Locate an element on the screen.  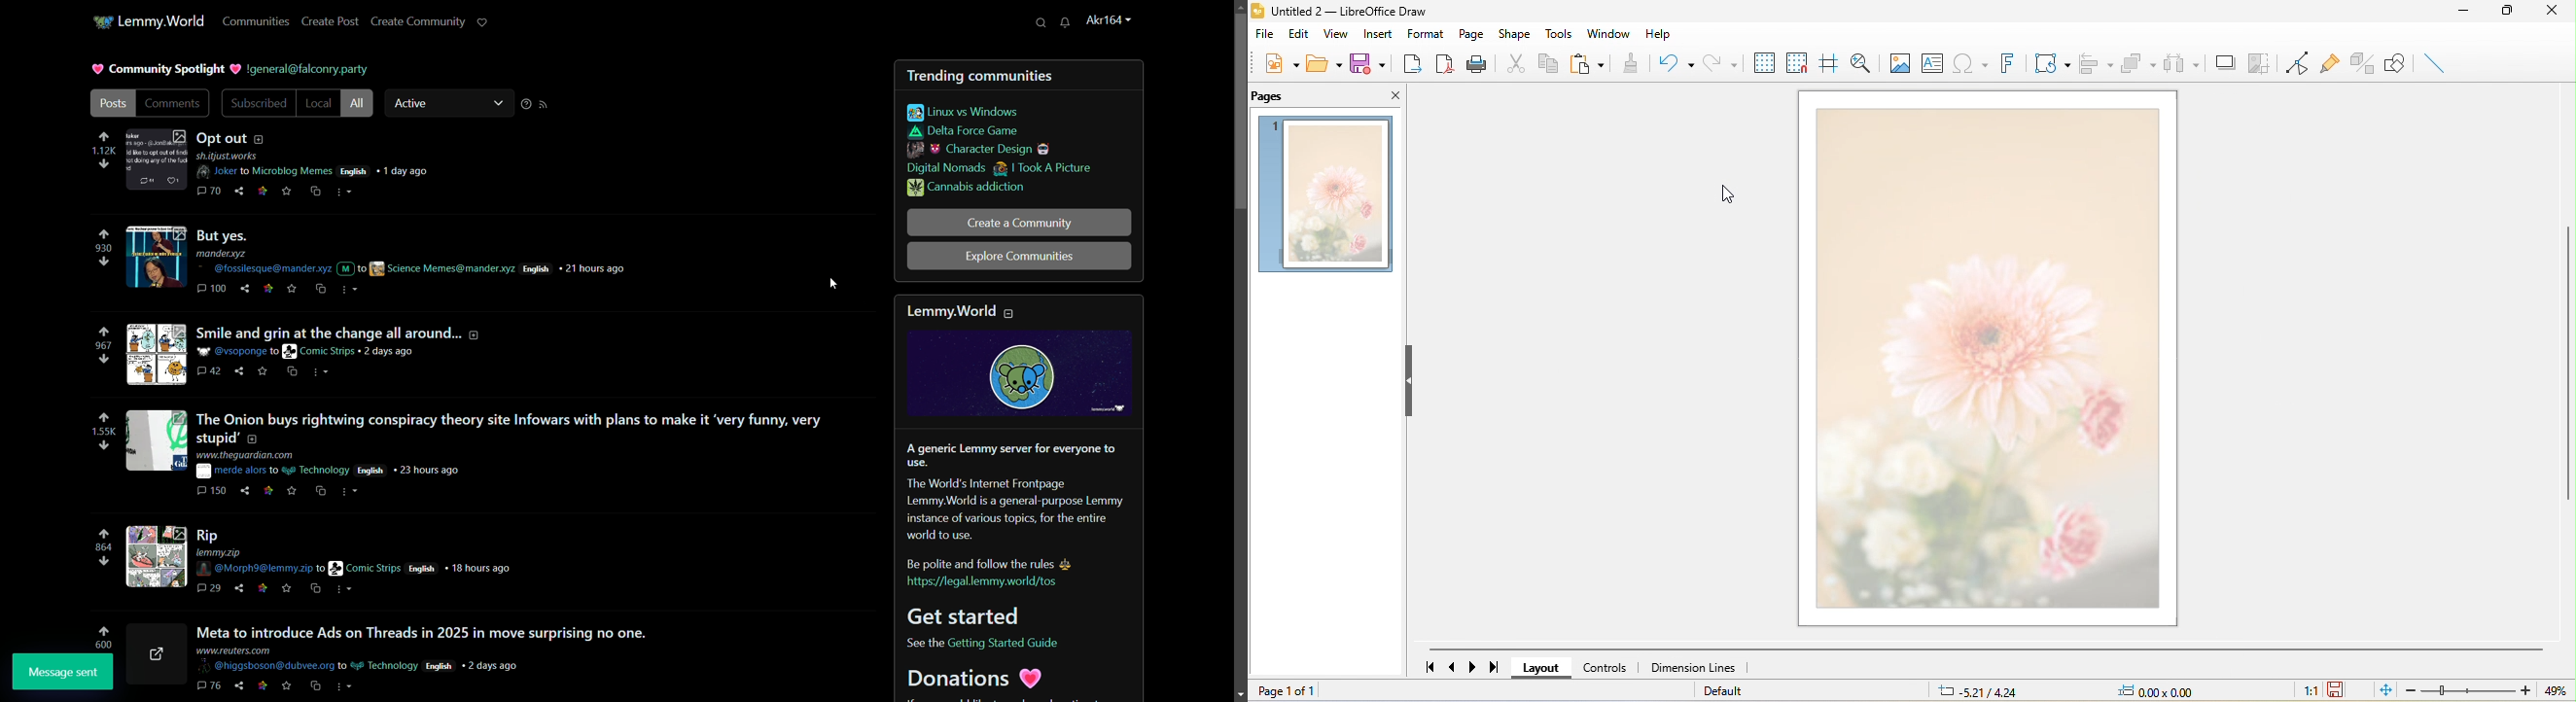
vertical scroll bar is located at coordinates (2567, 361).